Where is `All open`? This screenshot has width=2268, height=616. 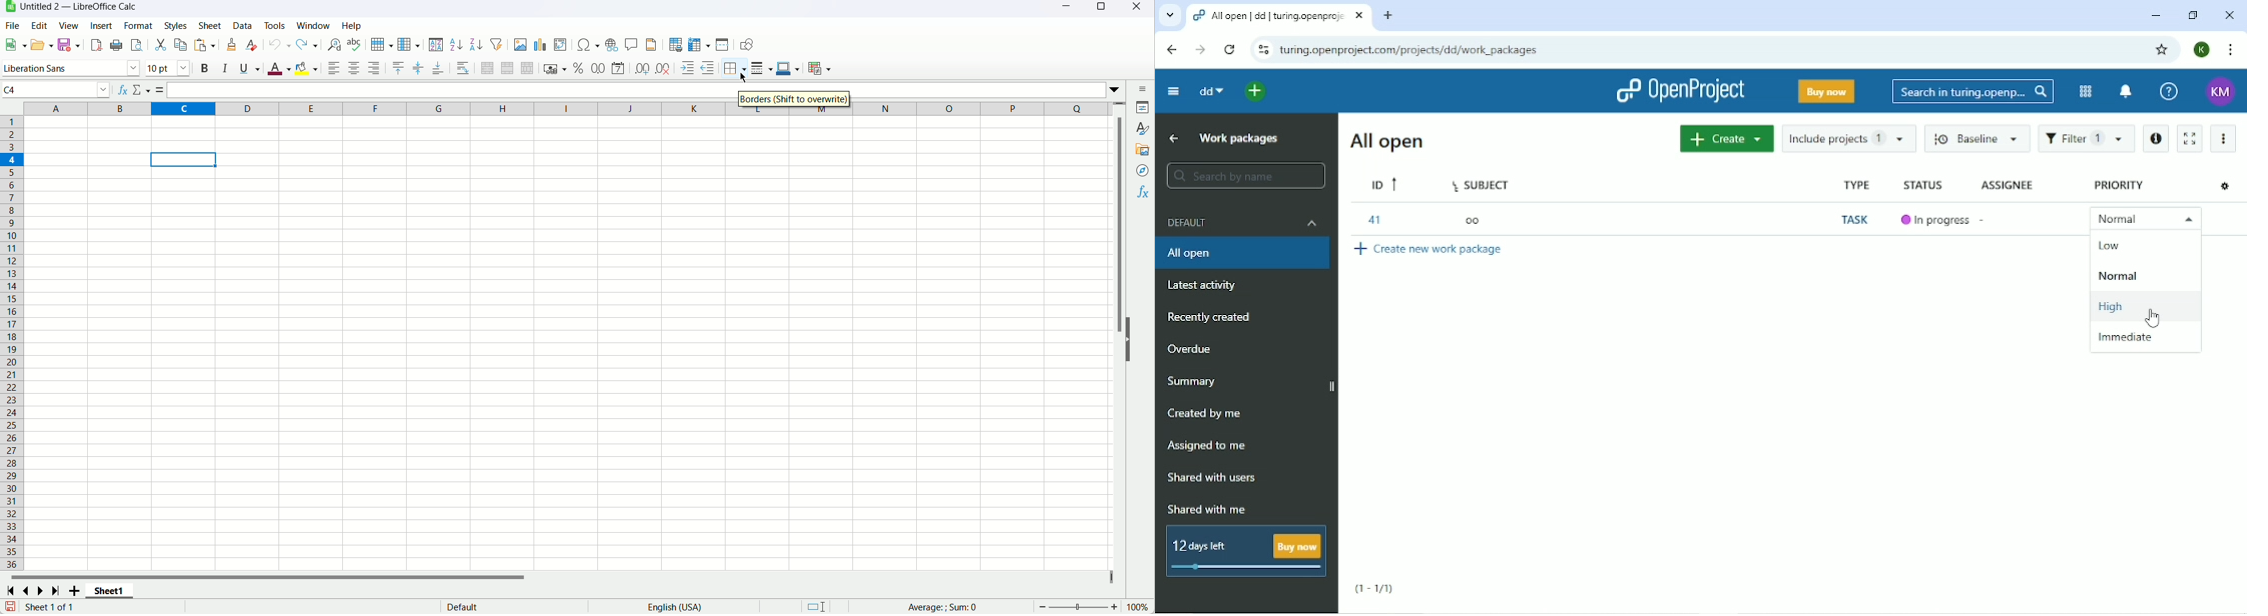 All open is located at coordinates (1244, 254).